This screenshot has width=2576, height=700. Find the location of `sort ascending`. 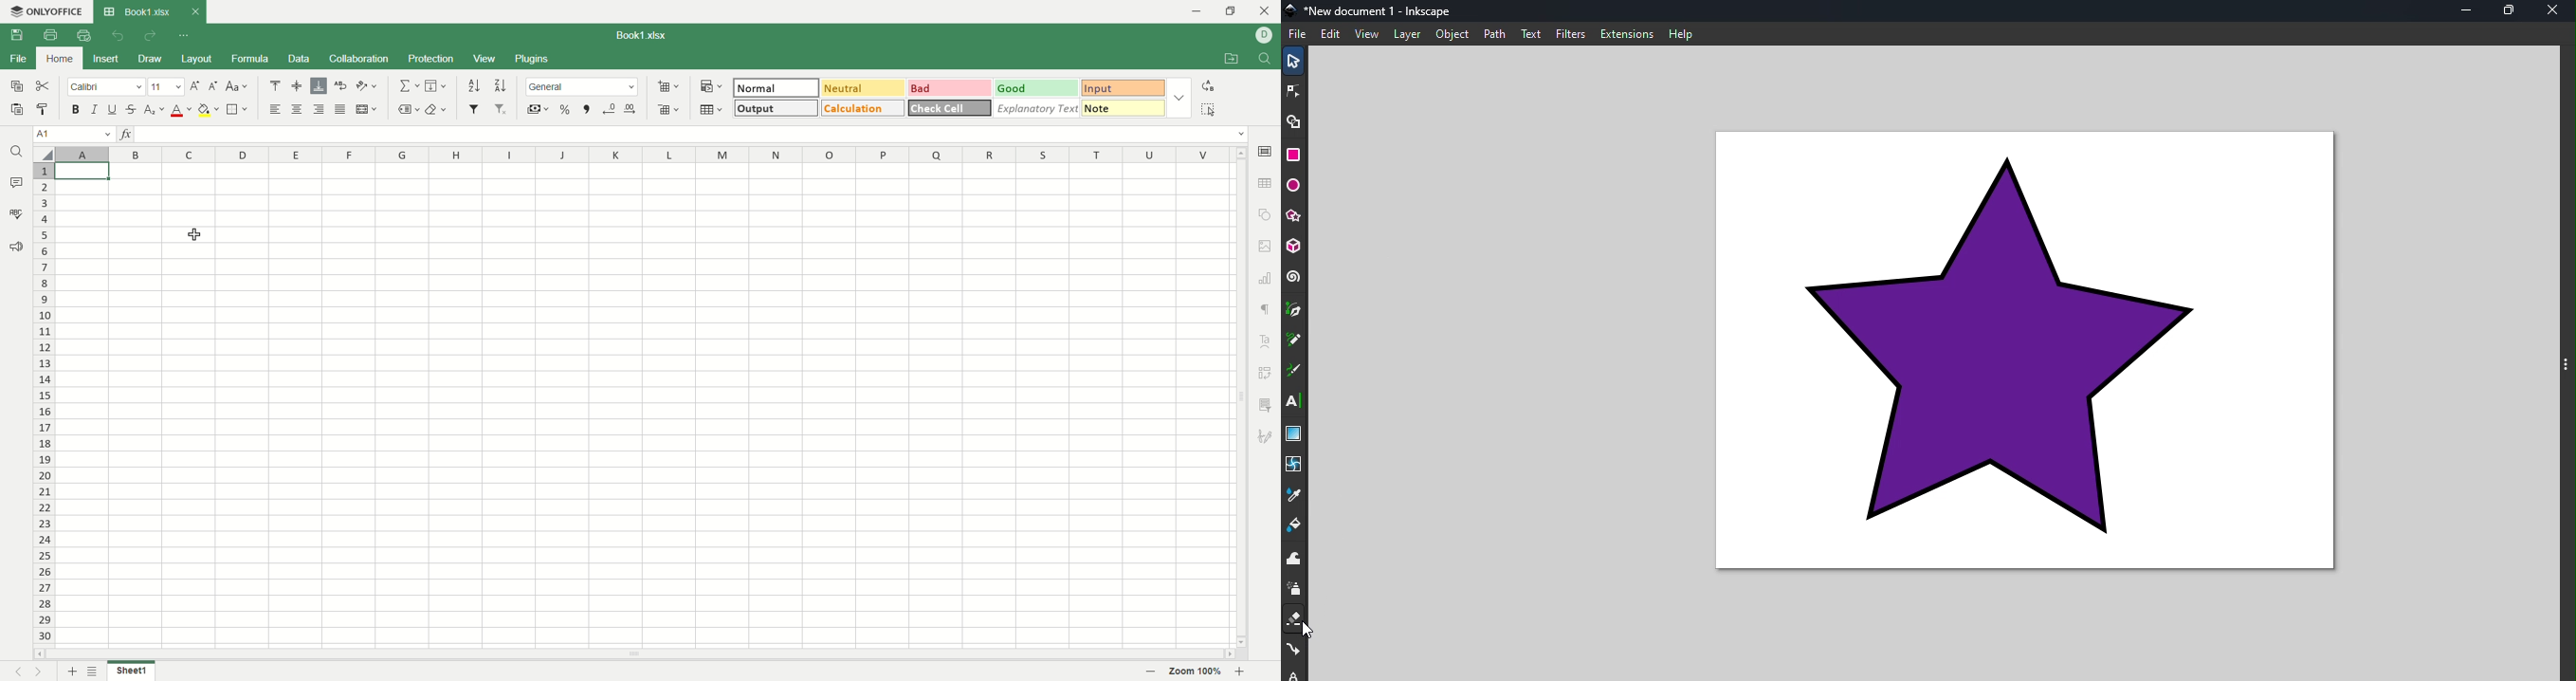

sort ascending is located at coordinates (474, 85).